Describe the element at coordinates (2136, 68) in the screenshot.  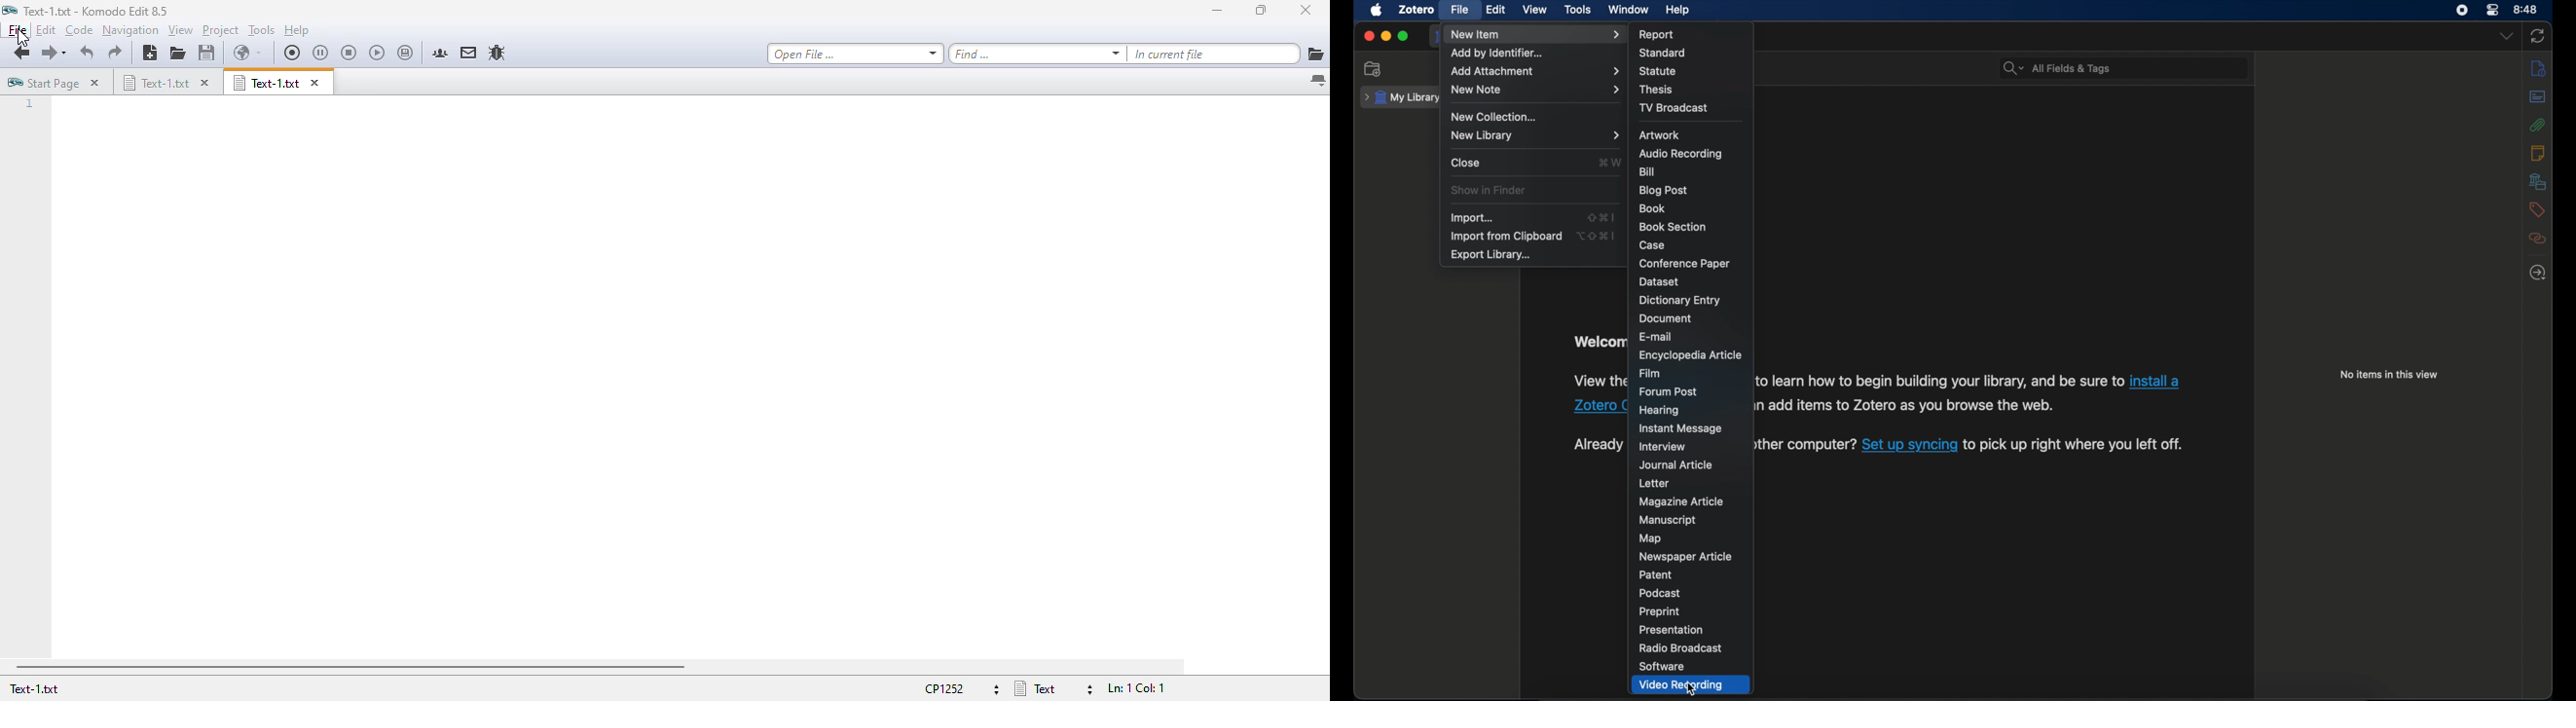
I see `search bar input` at that location.